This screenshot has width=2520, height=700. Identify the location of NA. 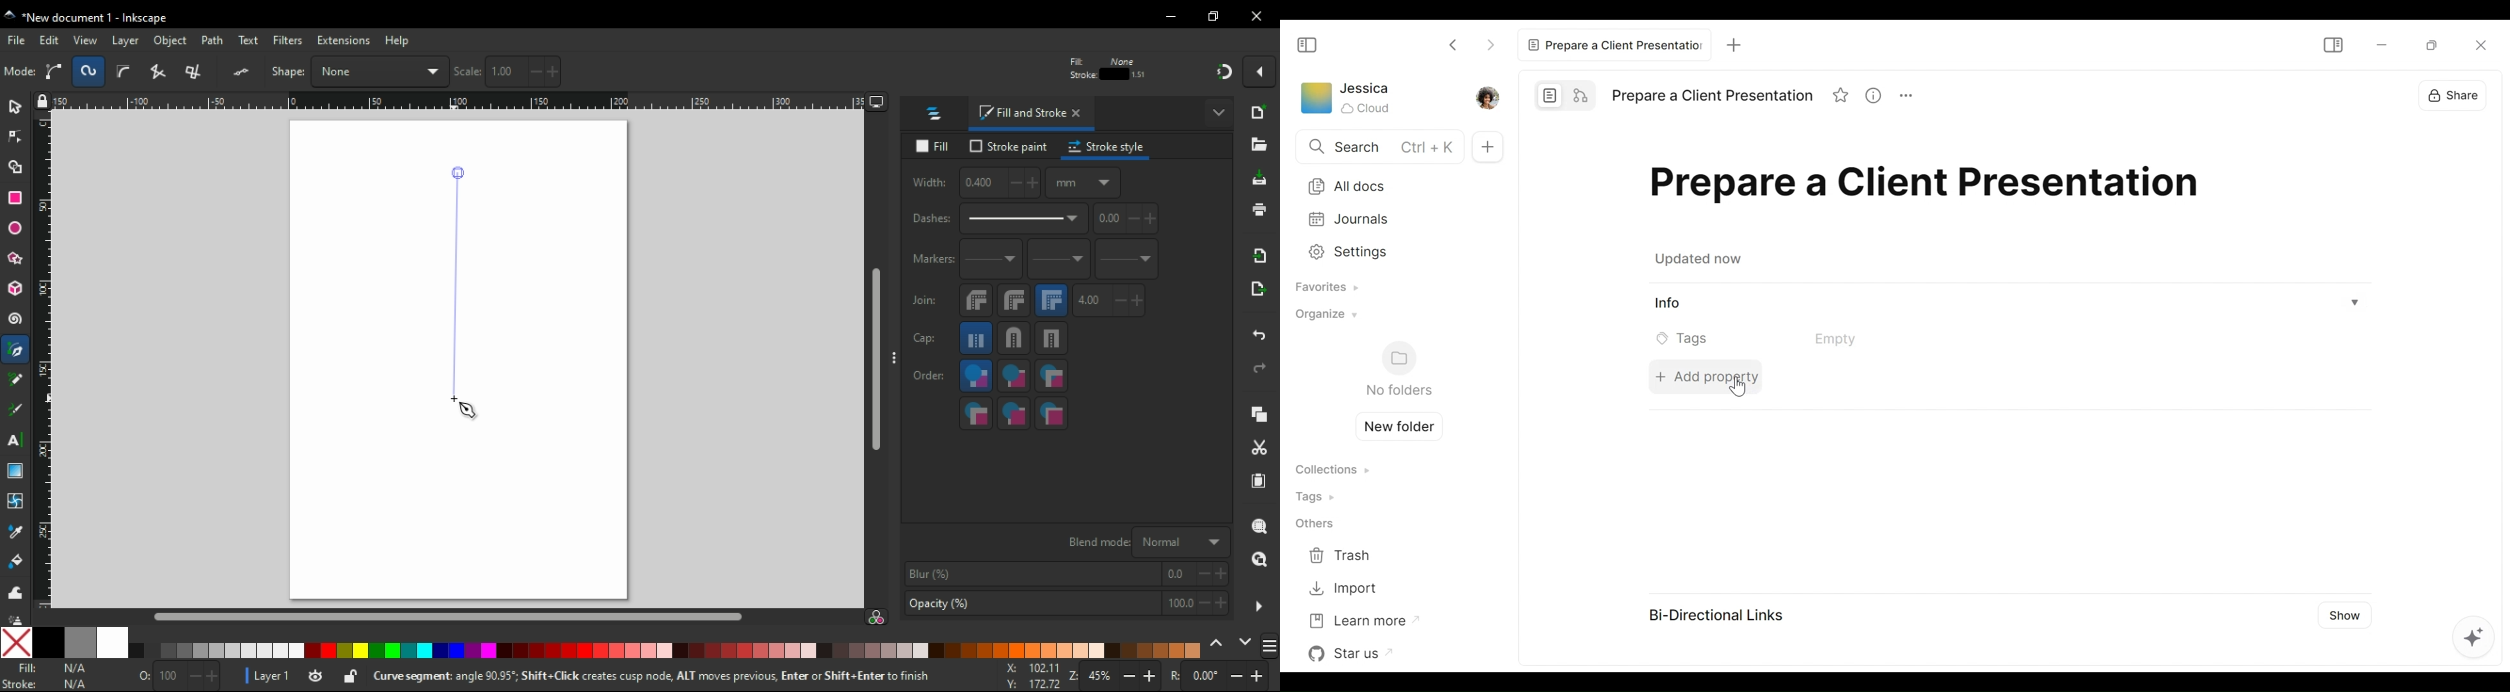
(74, 676).